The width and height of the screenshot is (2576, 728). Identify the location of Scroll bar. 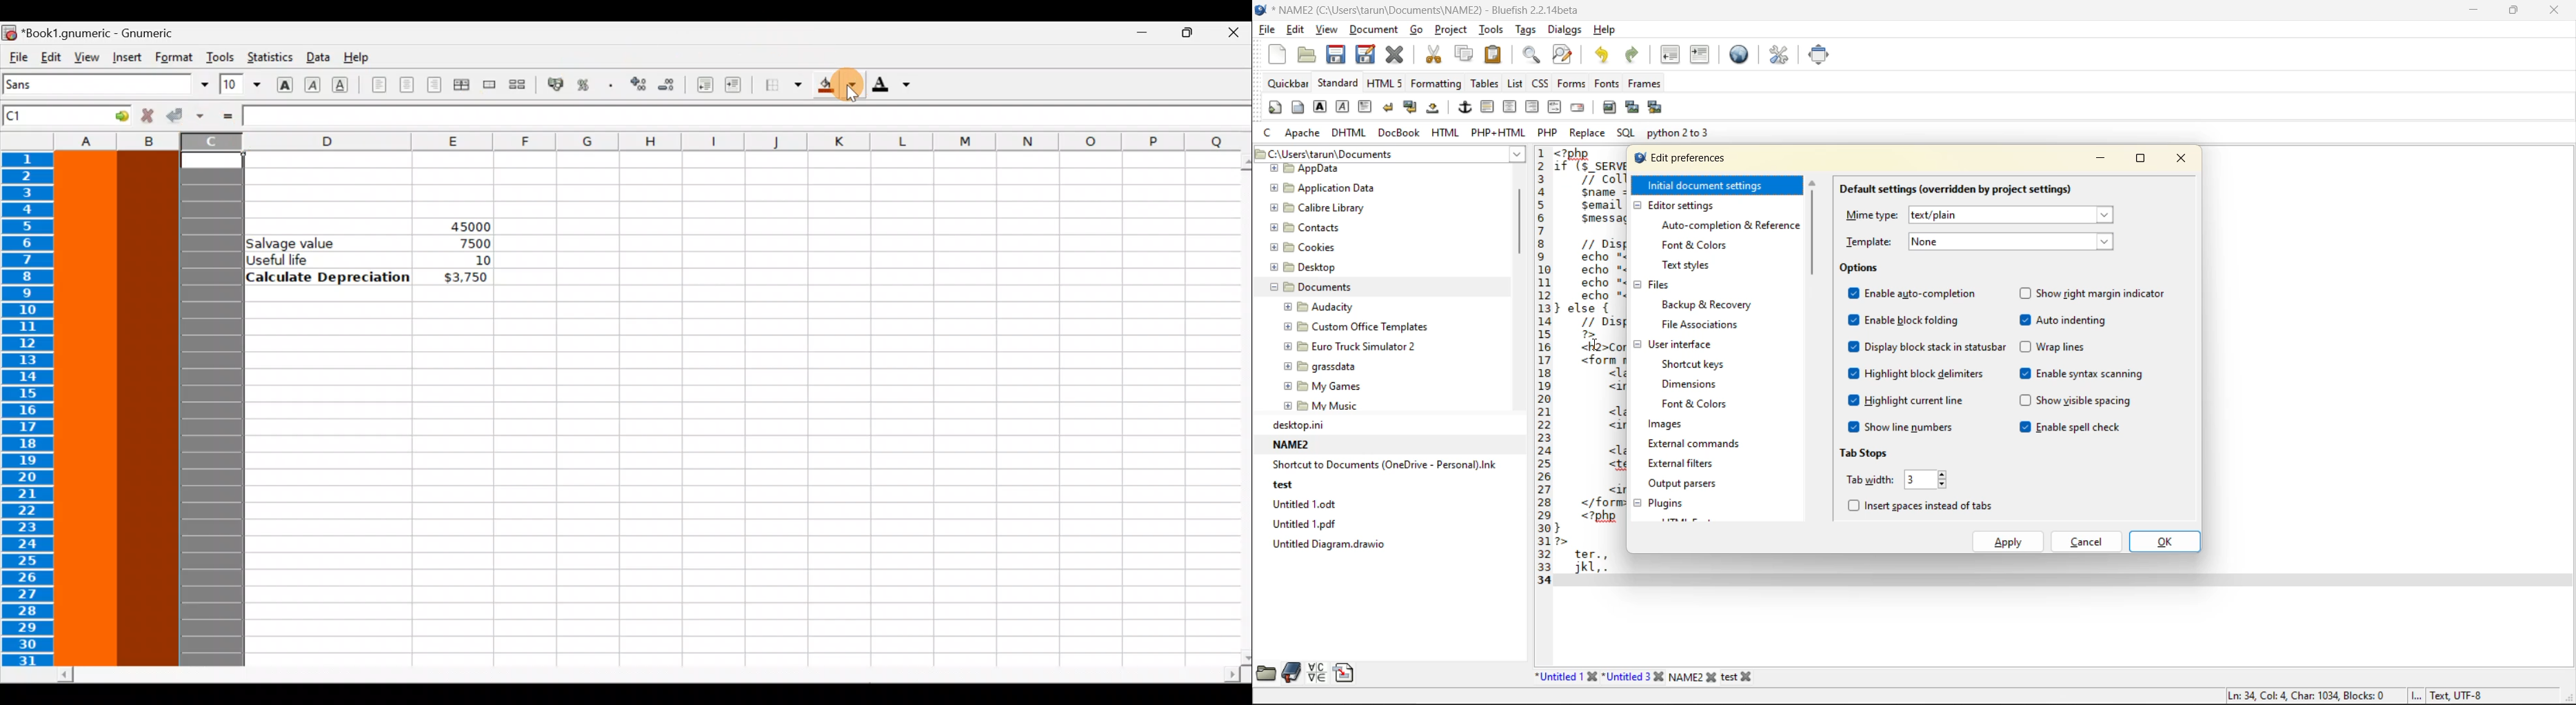
(650, 675).